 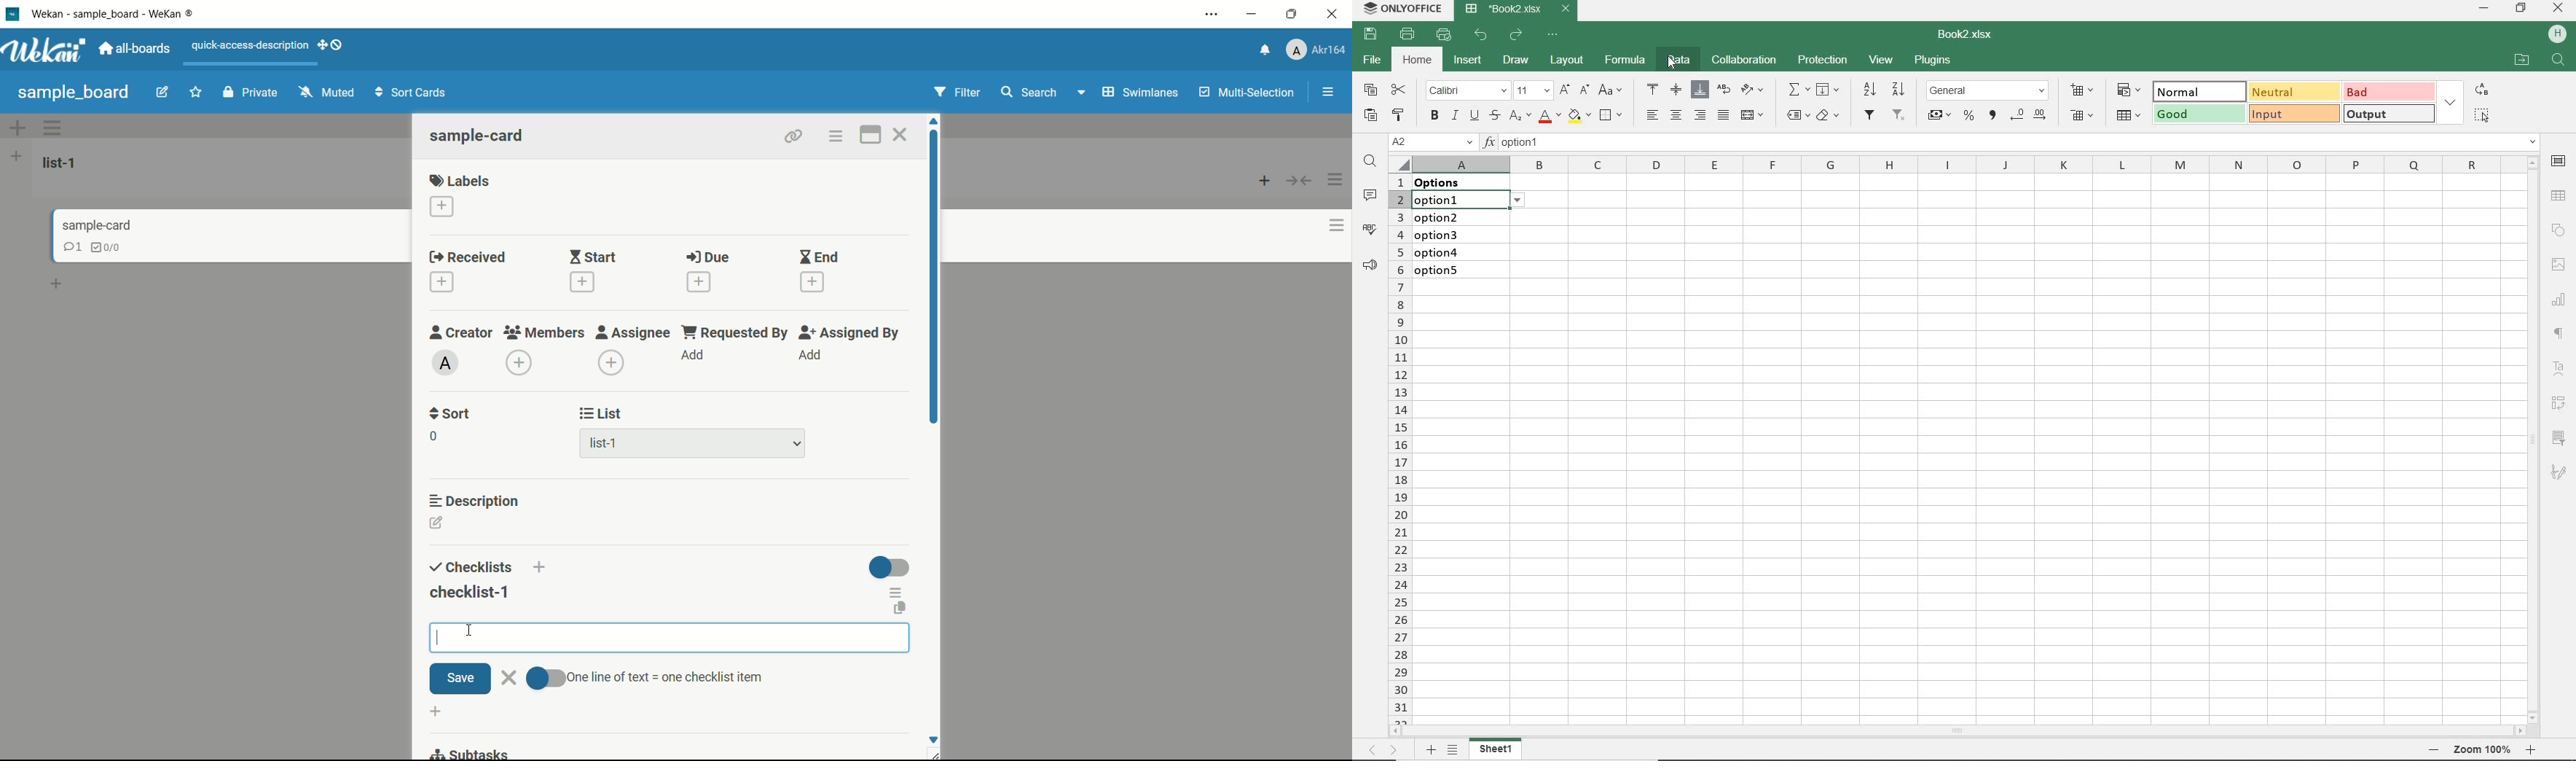 I want to click on Scroll down, so click(x=933, y=739).